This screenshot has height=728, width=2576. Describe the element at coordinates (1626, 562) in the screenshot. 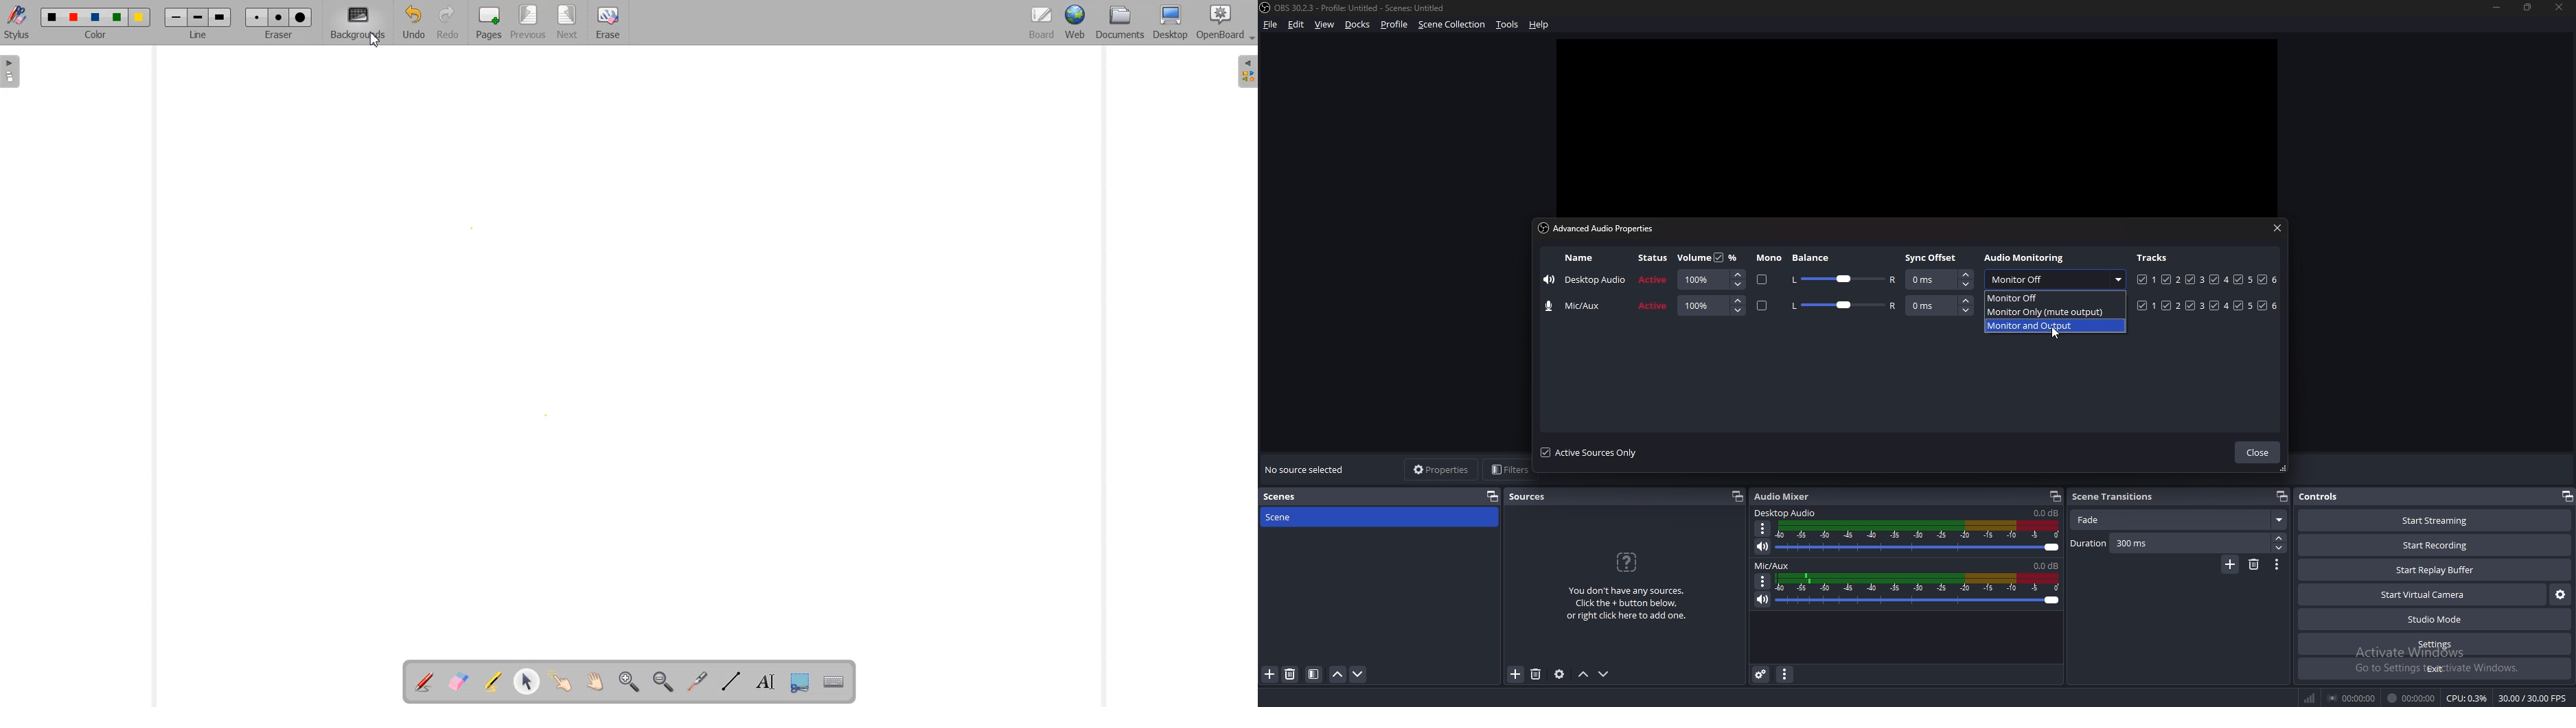

I see `question icon` at that location.